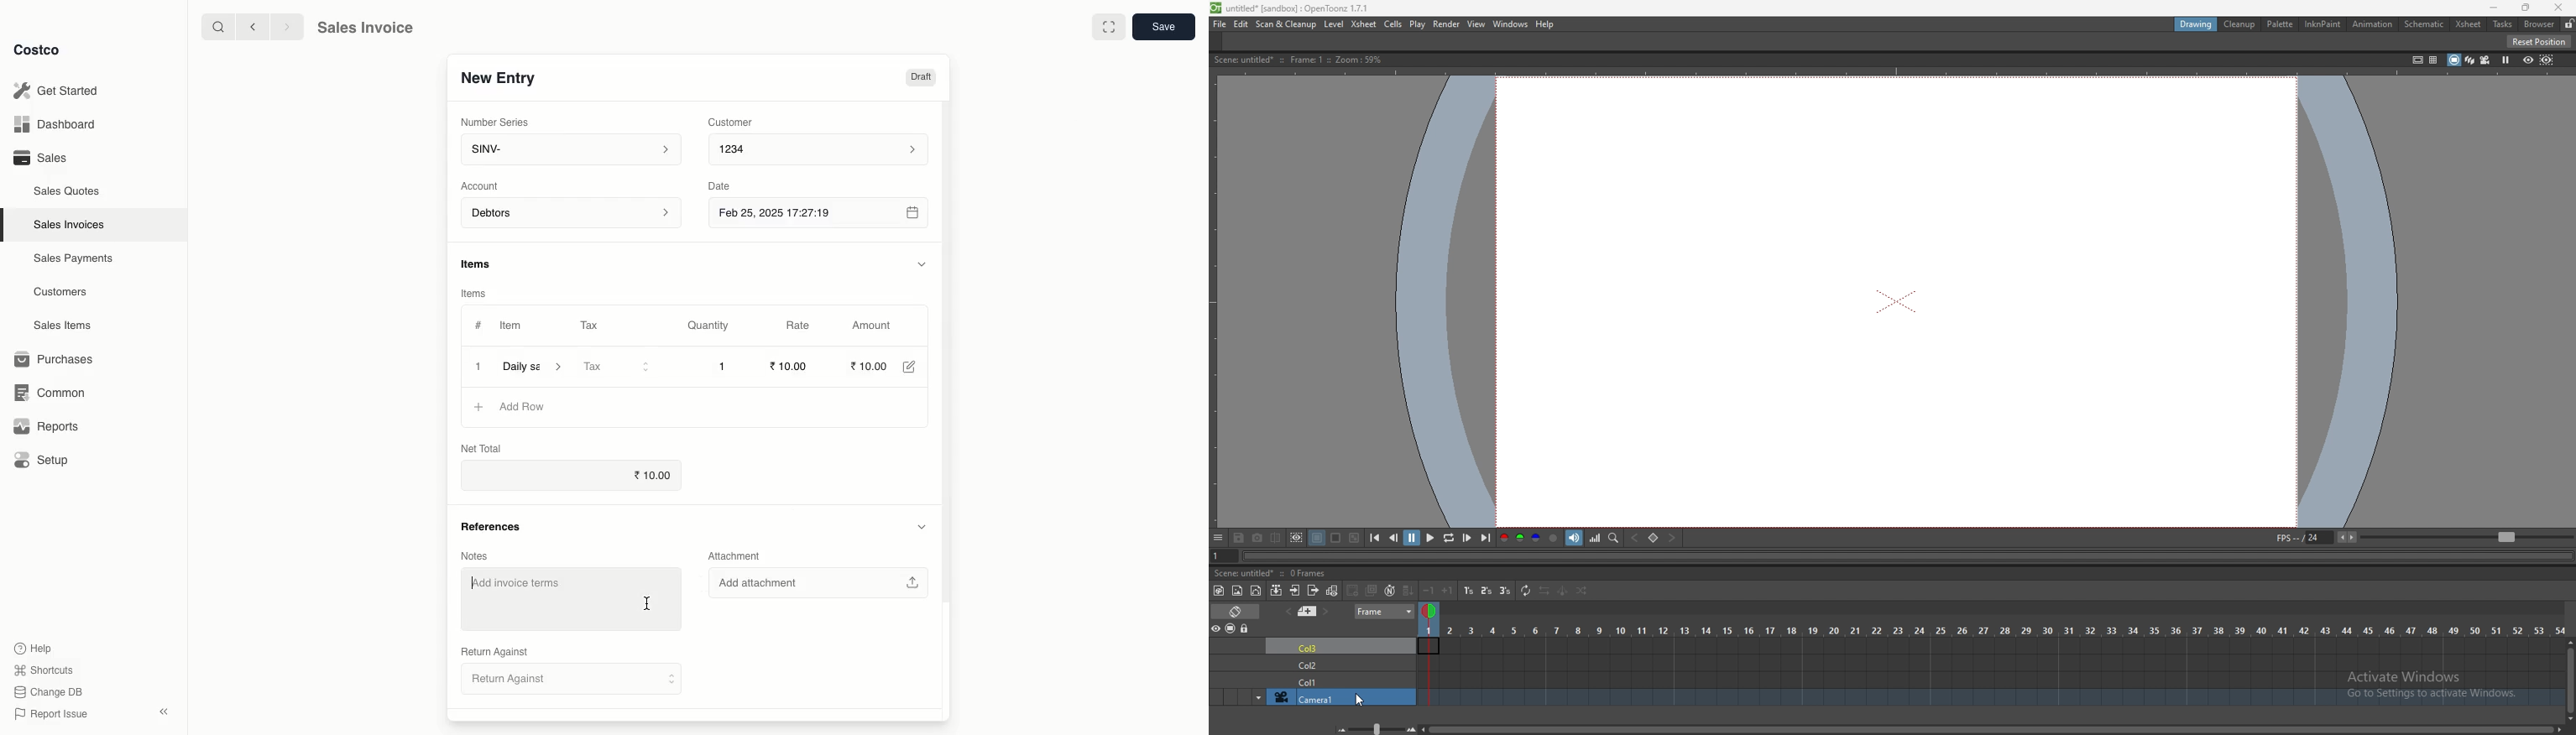  I want to click on Quantity, so click(713, 326).